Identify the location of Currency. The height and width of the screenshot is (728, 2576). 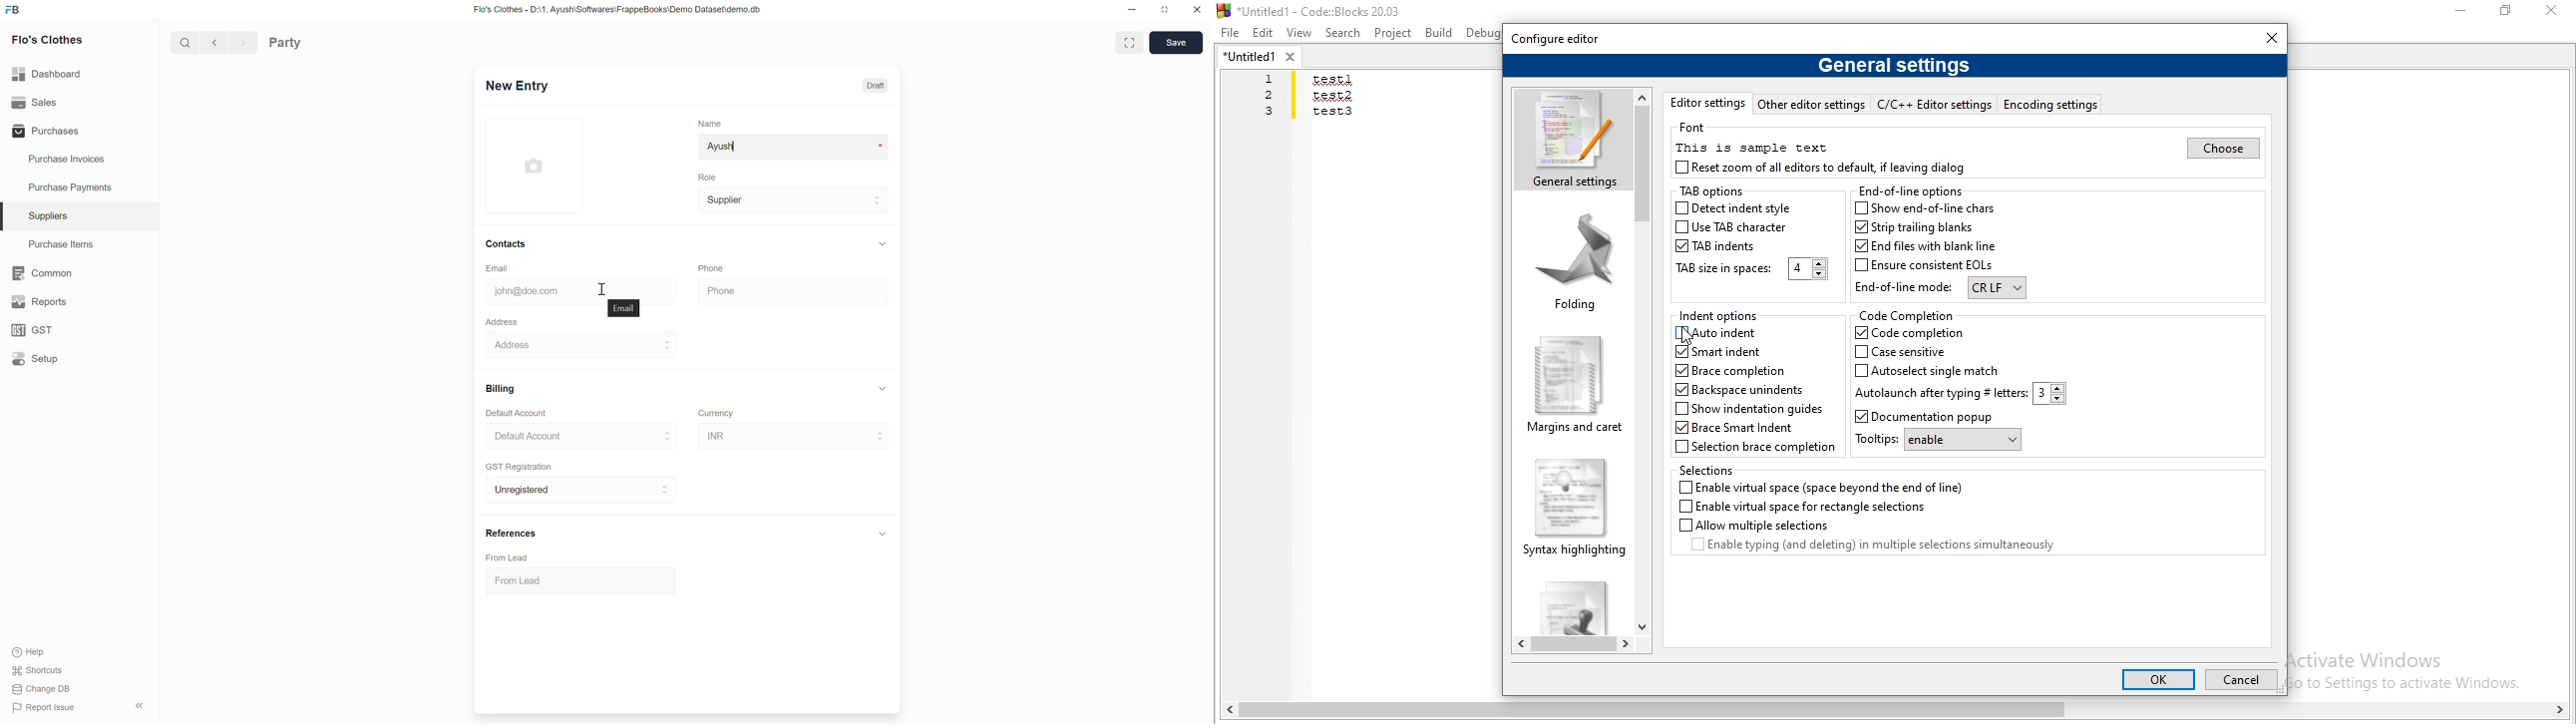
(716, 414).